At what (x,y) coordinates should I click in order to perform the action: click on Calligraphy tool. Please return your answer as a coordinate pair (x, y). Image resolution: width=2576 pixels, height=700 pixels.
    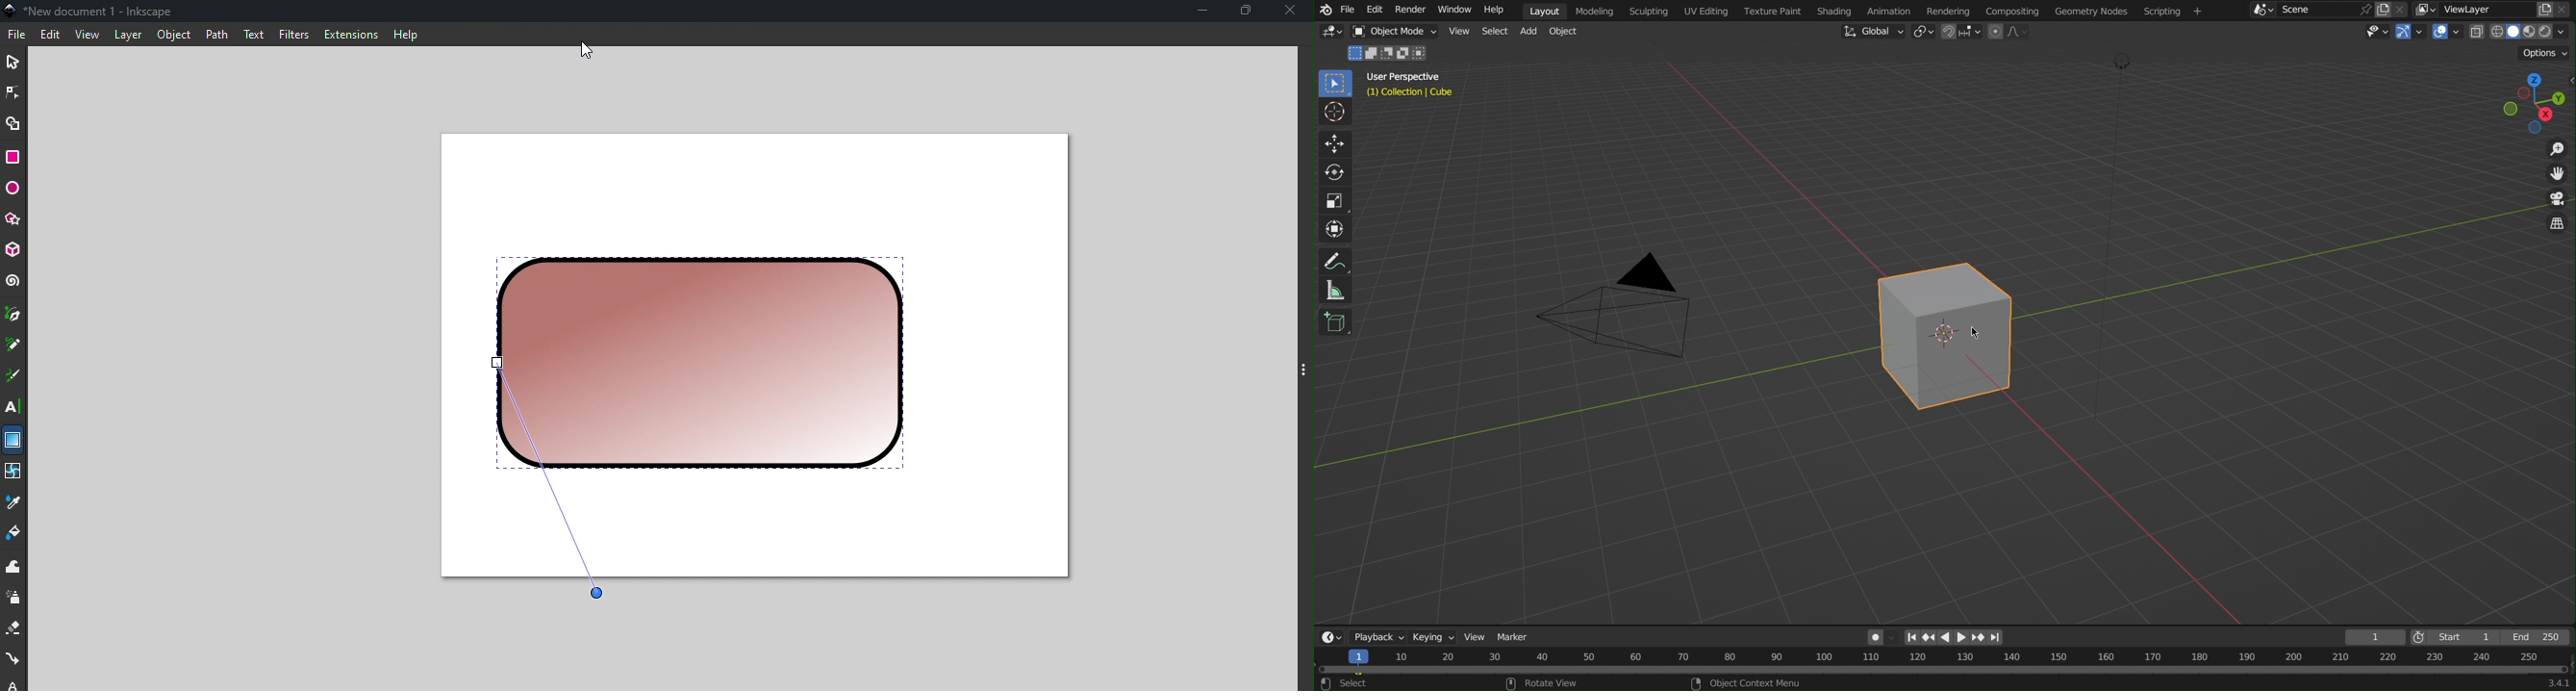
    Looking at the image, I should click on (13, 378).